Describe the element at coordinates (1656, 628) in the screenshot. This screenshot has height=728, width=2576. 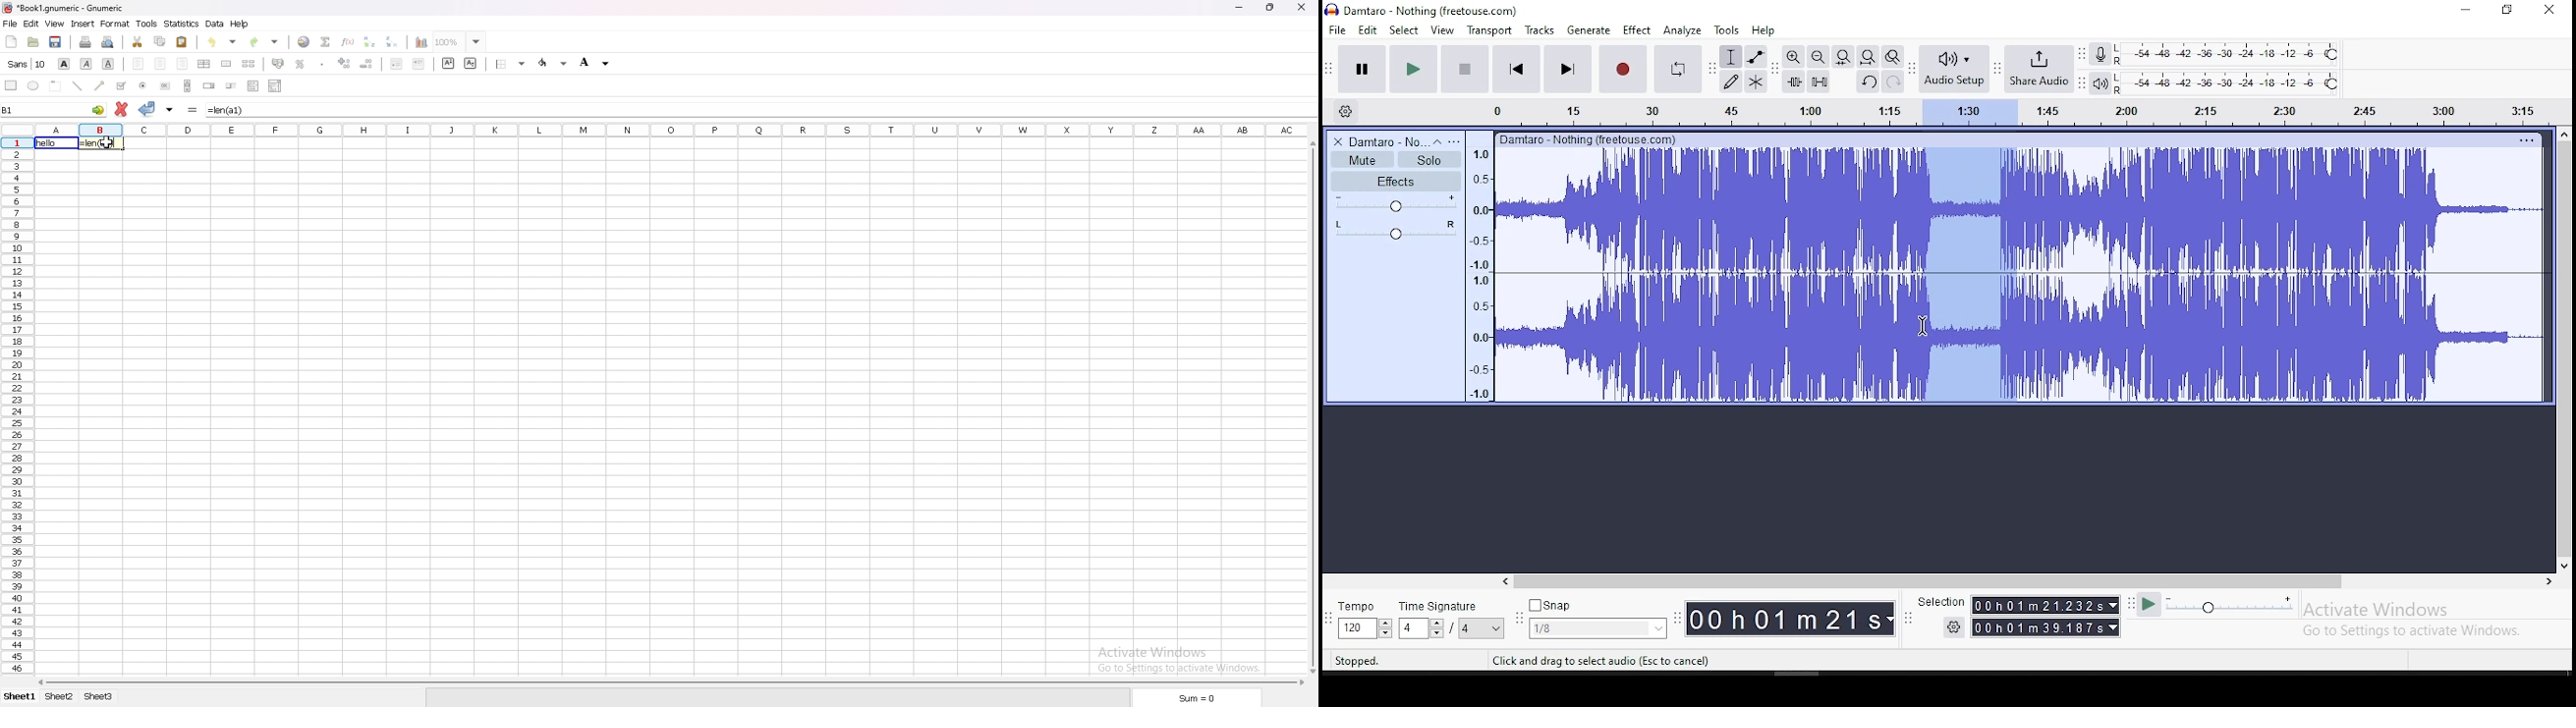
I see `drop down` at that location.